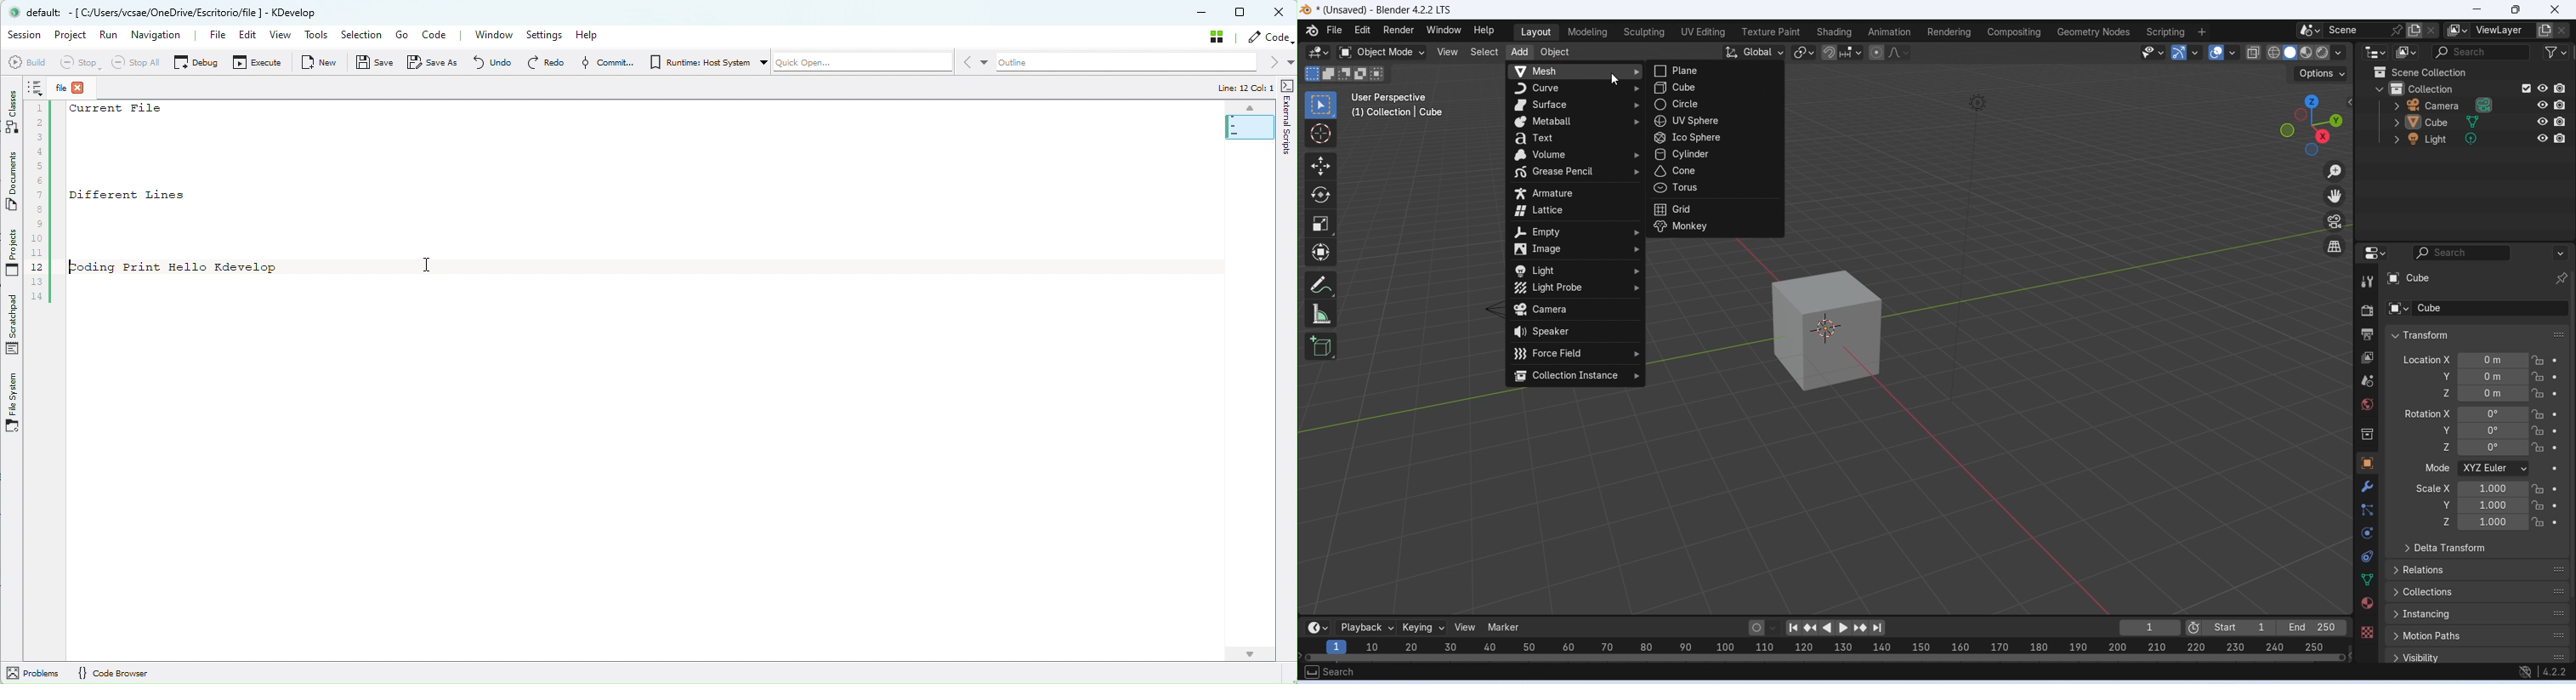  I want to click on Render, so click(1398, 30).